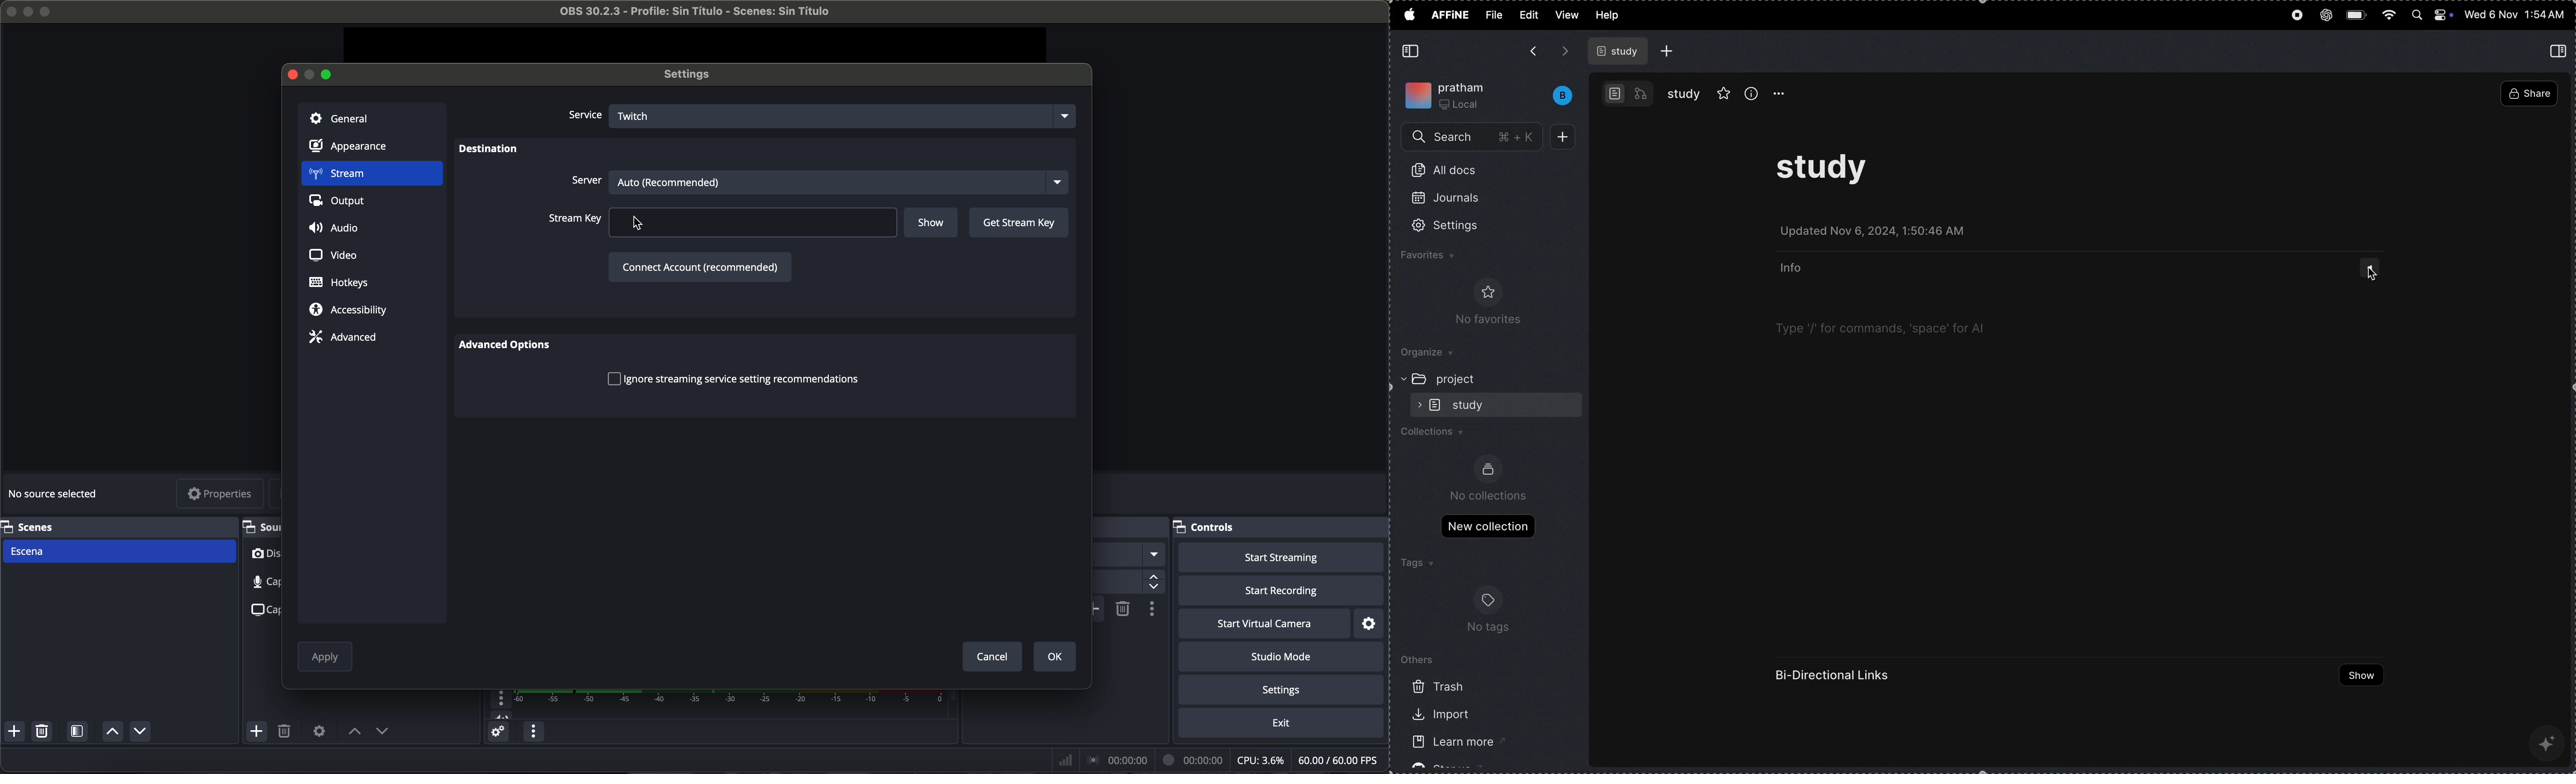 Image resolution: width=2576 pixels, height=784 pixels. I want to click on stream key, so click(722, 222).